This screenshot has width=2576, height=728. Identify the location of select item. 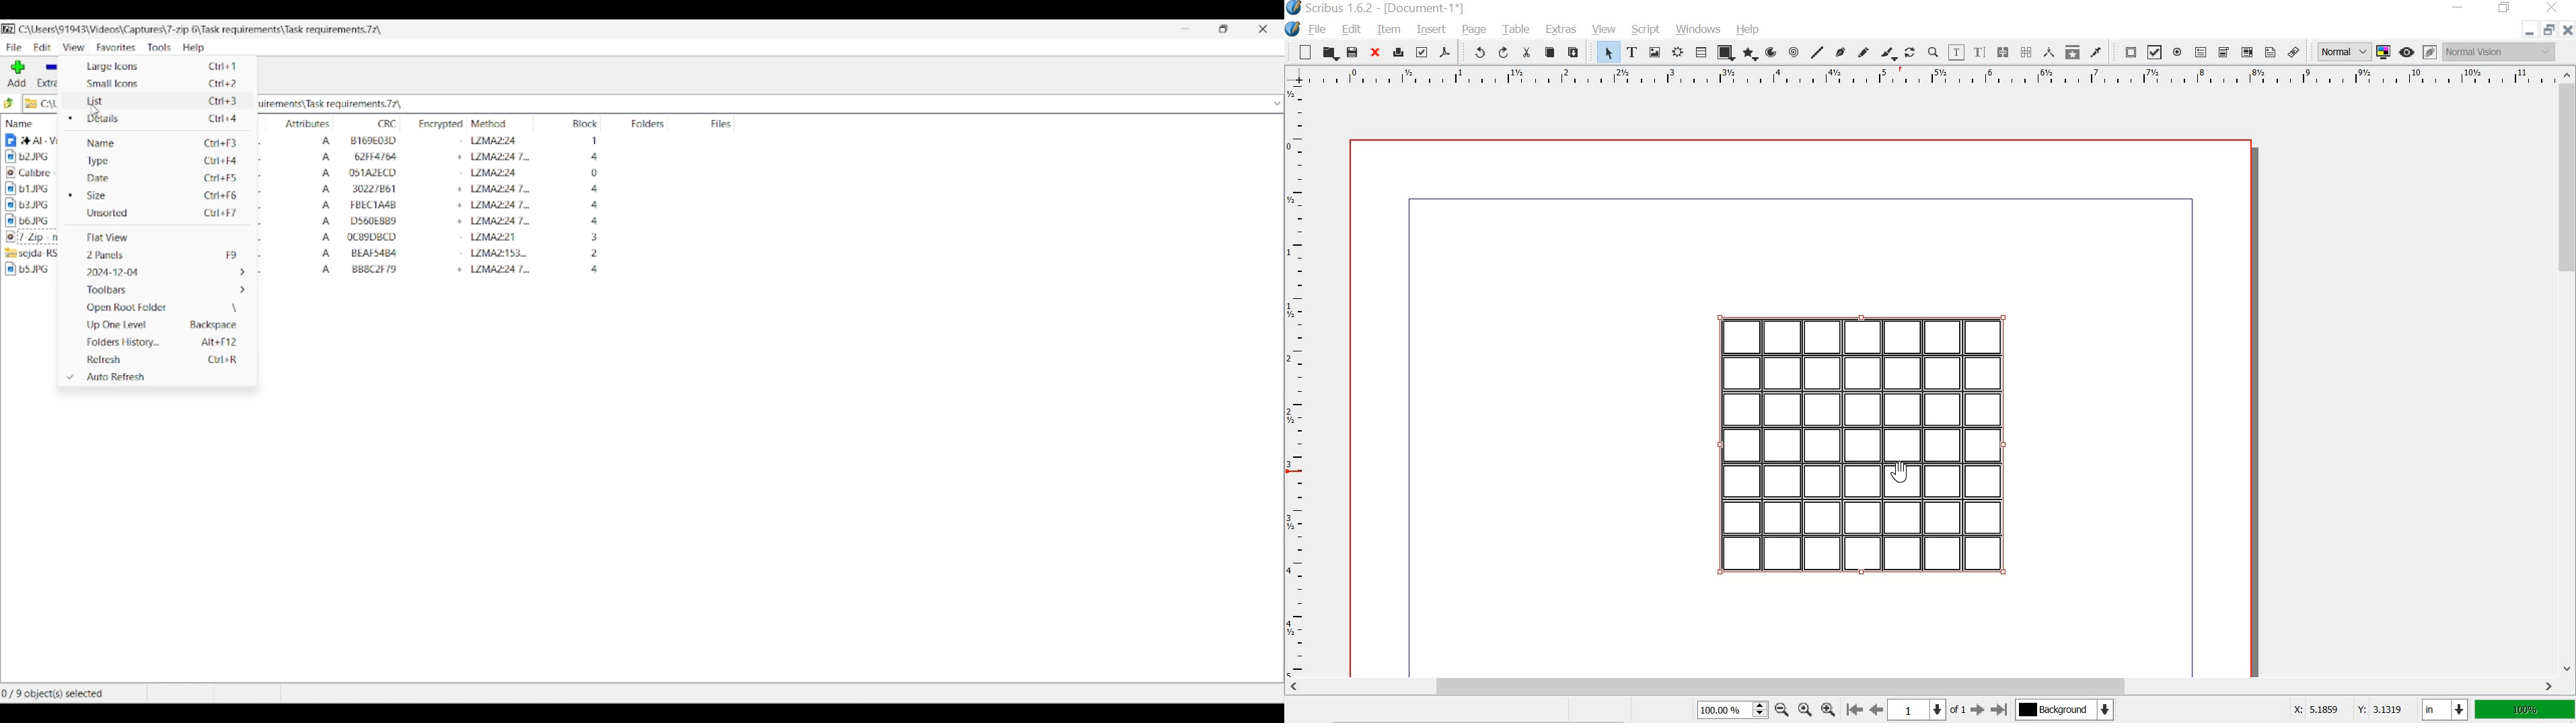
(1608, 53).